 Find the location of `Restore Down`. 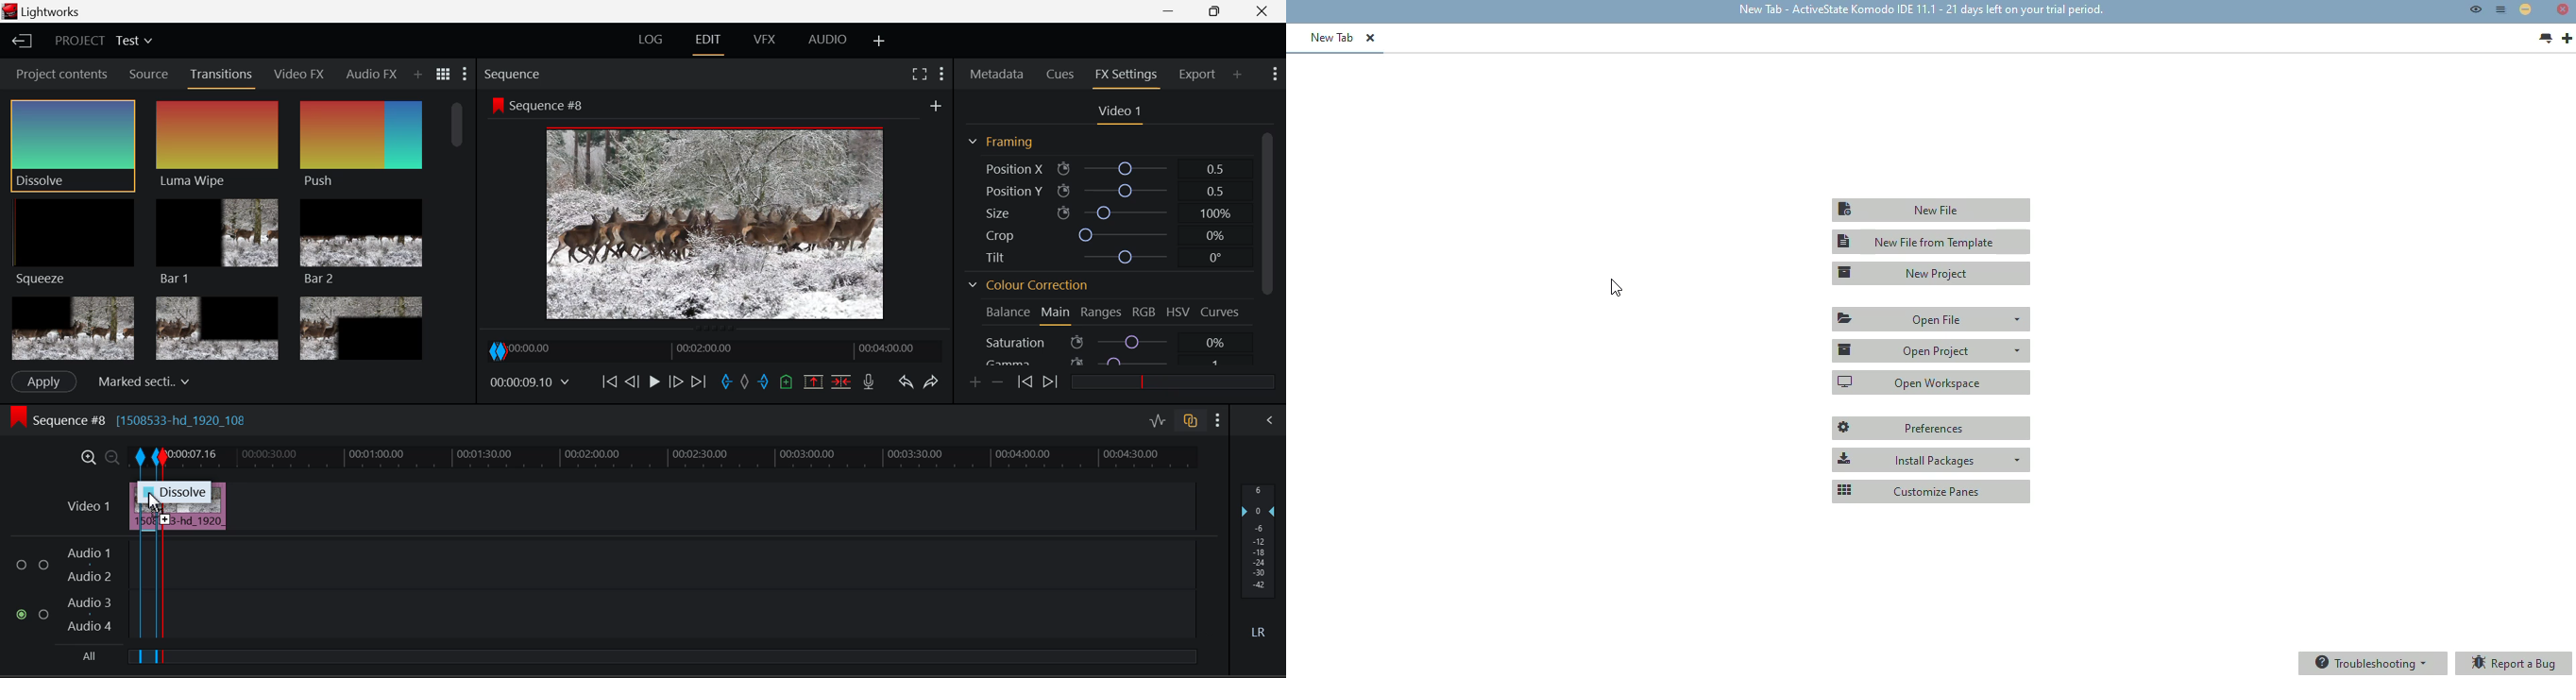

Restore Down is located at coordinates (1173, 11).